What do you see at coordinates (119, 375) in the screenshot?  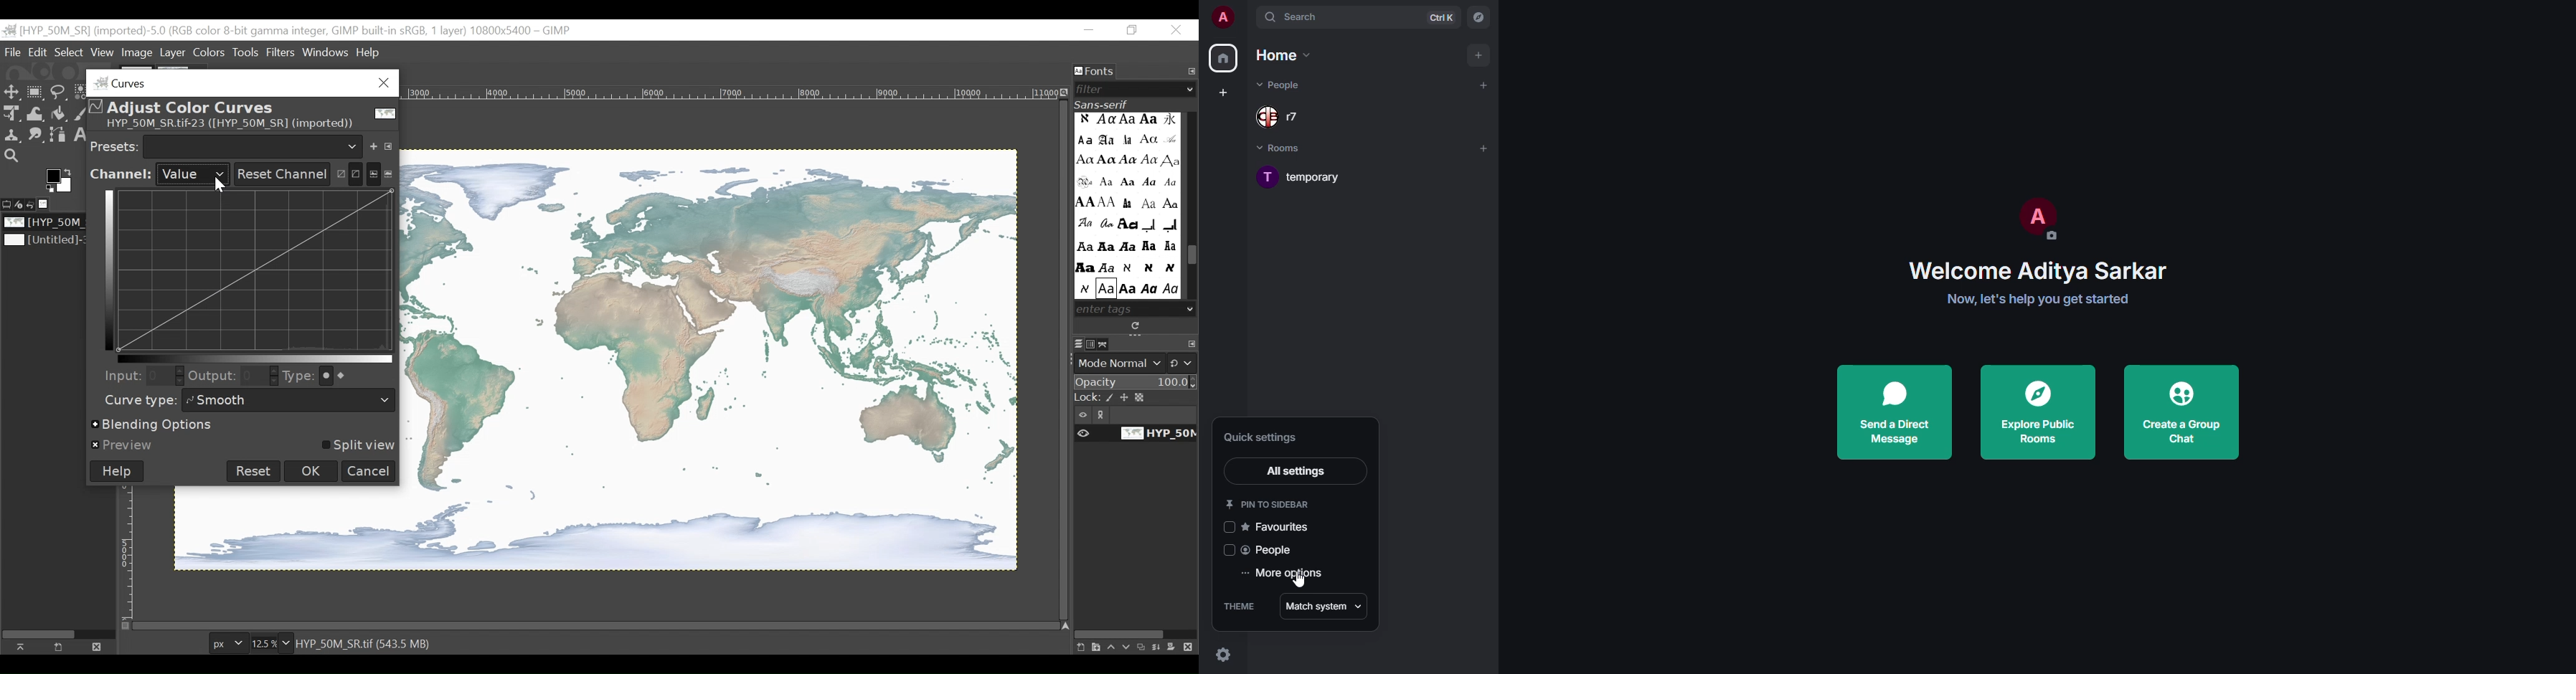 I see `Input` at bounding box center [119, 375].